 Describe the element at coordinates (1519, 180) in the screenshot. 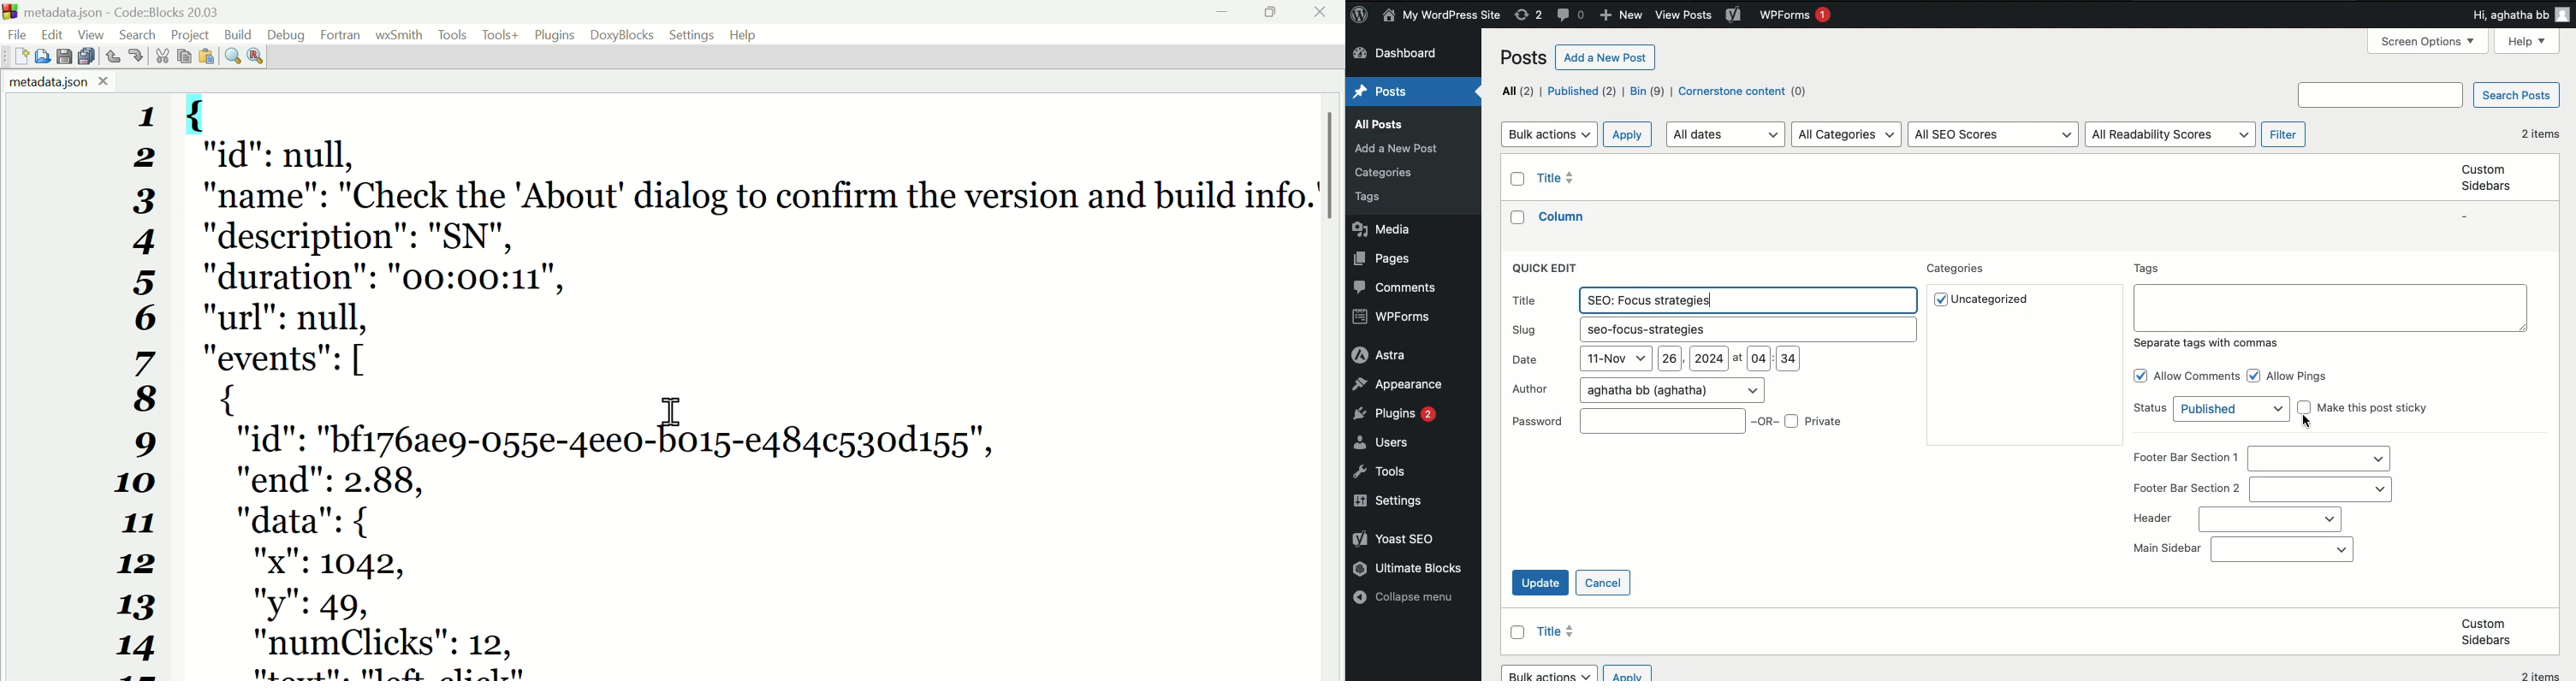

I see `Checkbox` at that location.